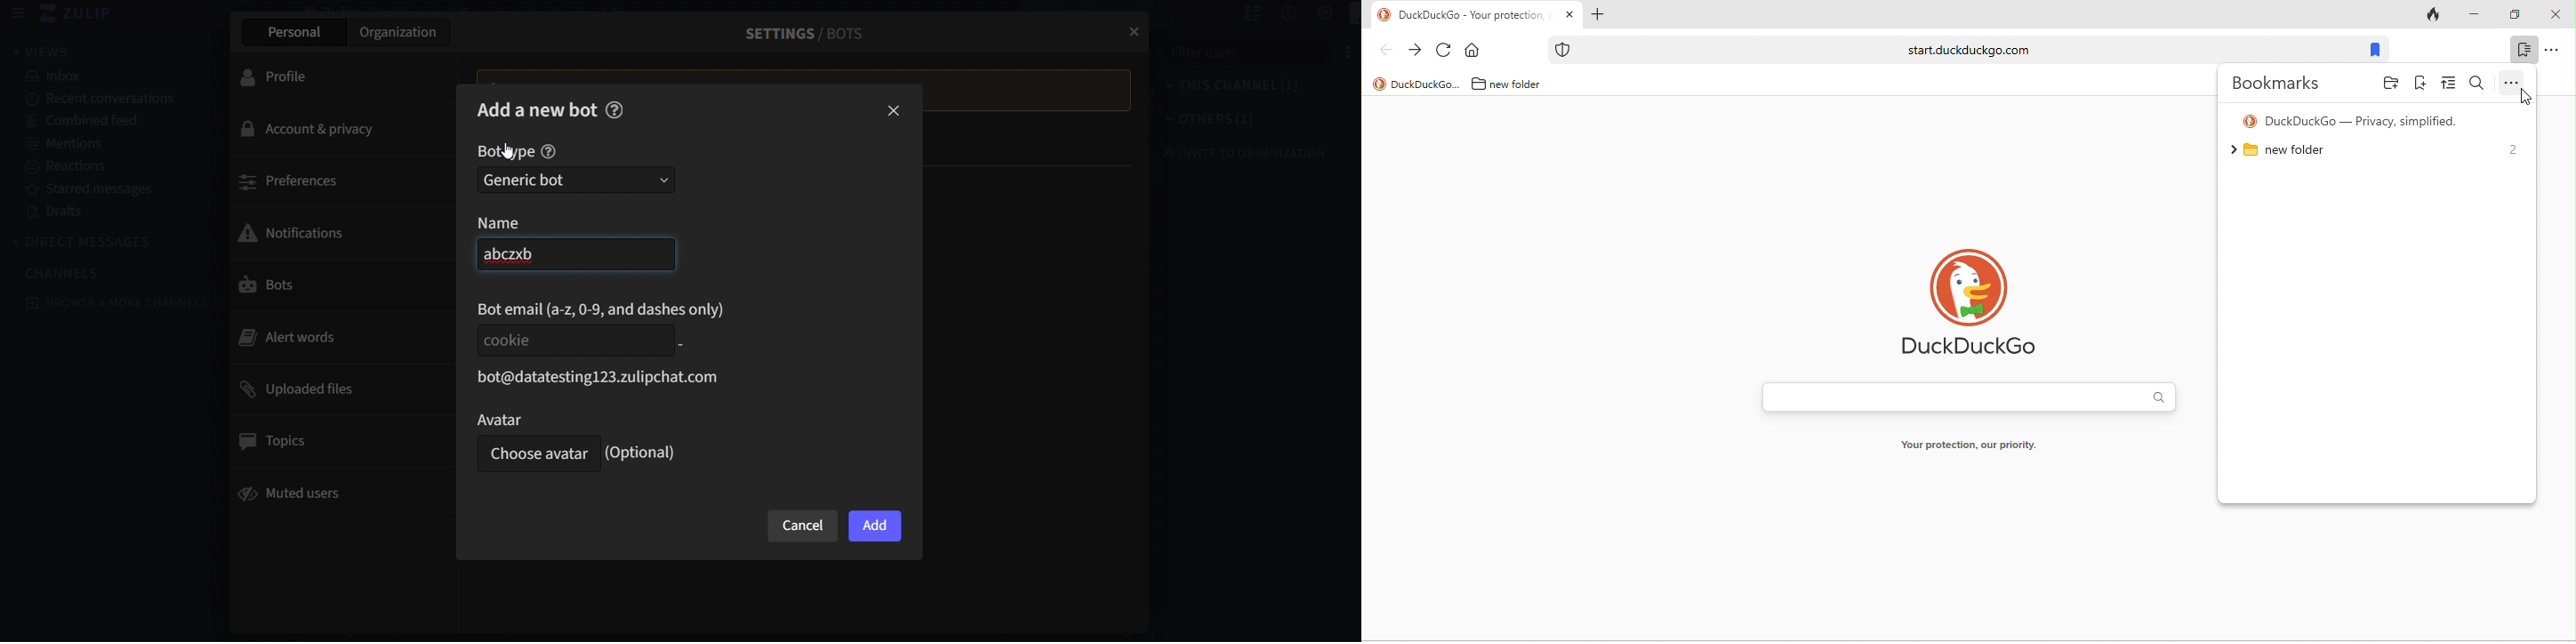  I want to click on Settings, so click(1311, 14).